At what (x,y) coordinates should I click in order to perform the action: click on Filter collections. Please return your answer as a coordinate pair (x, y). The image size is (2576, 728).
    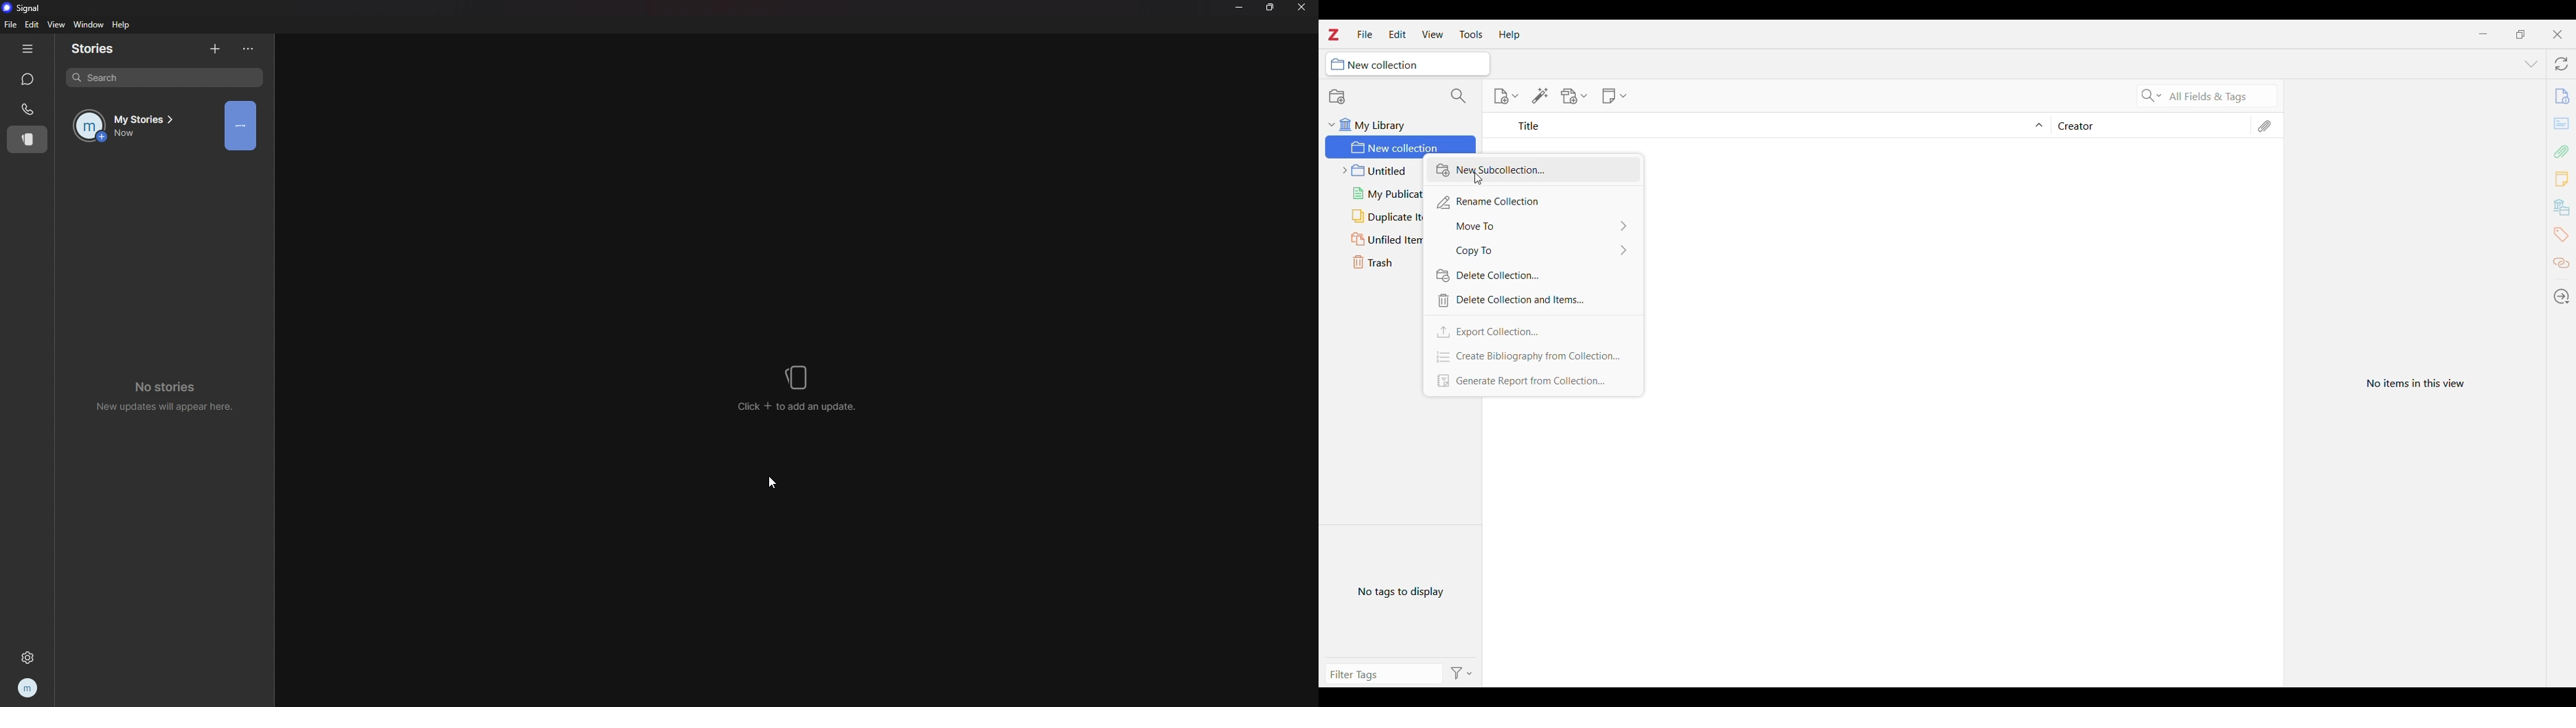
    Looking at the image, I should click on (1459, 96).